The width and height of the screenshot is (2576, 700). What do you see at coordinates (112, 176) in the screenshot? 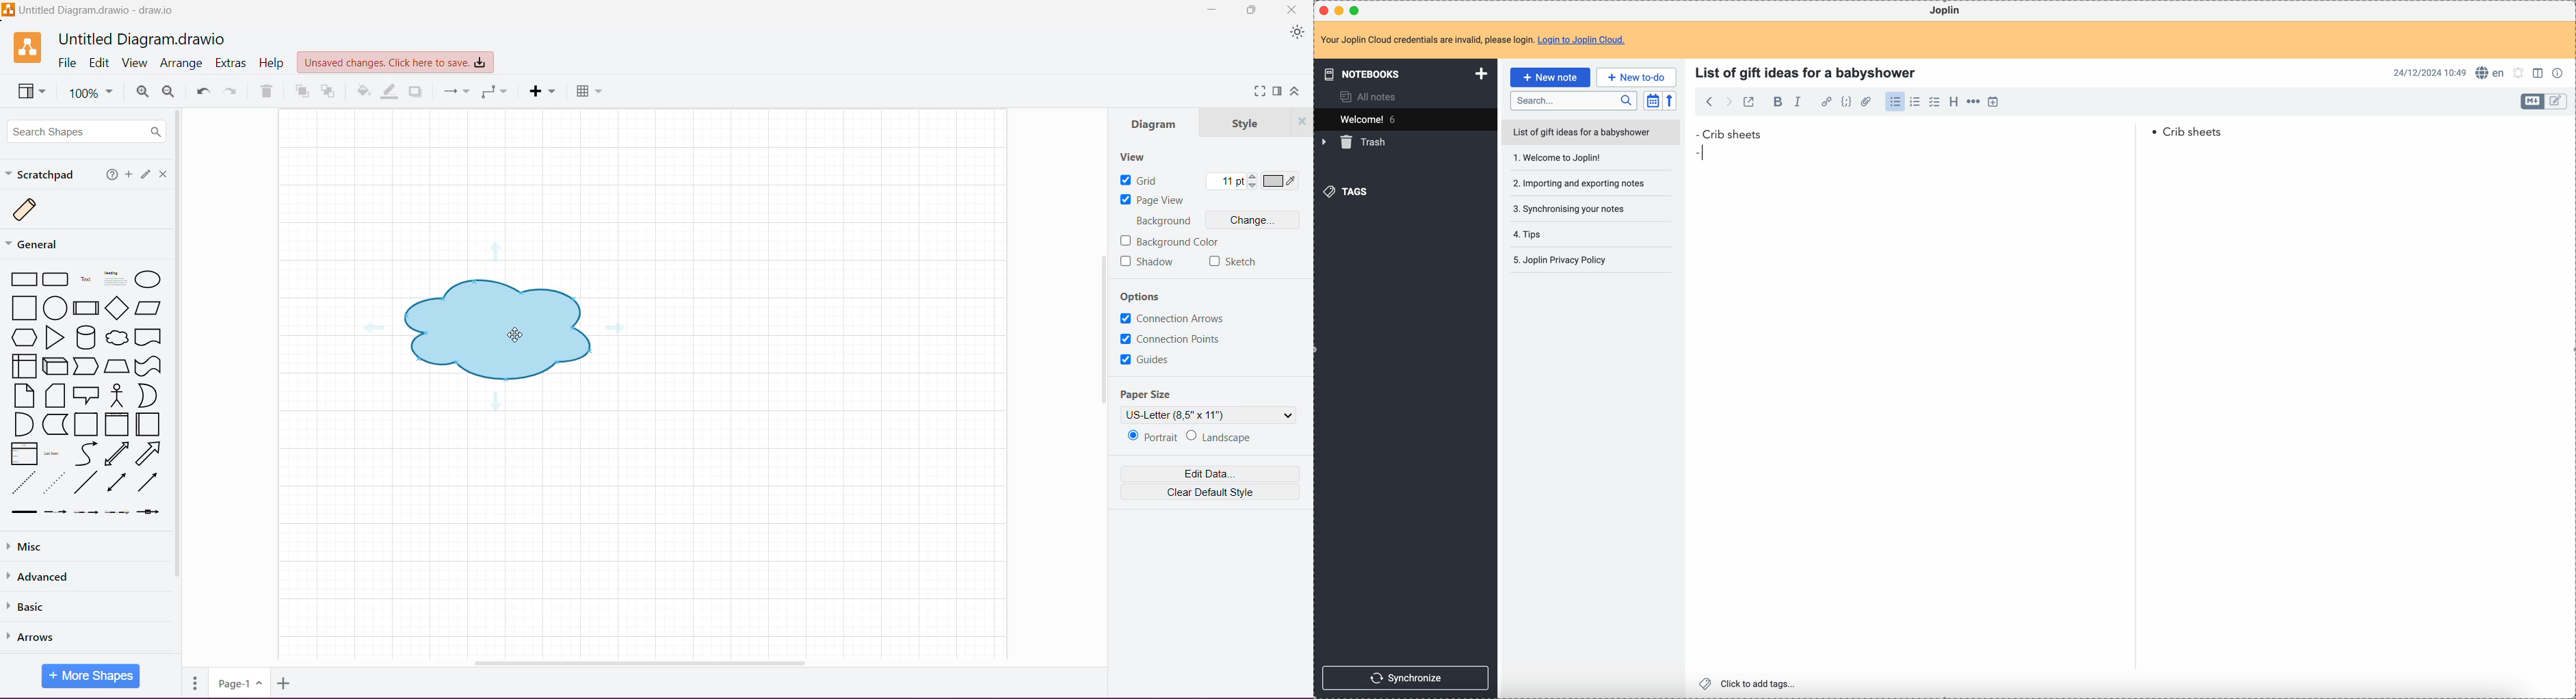
I see `Help` at bounding box center [112, 176].